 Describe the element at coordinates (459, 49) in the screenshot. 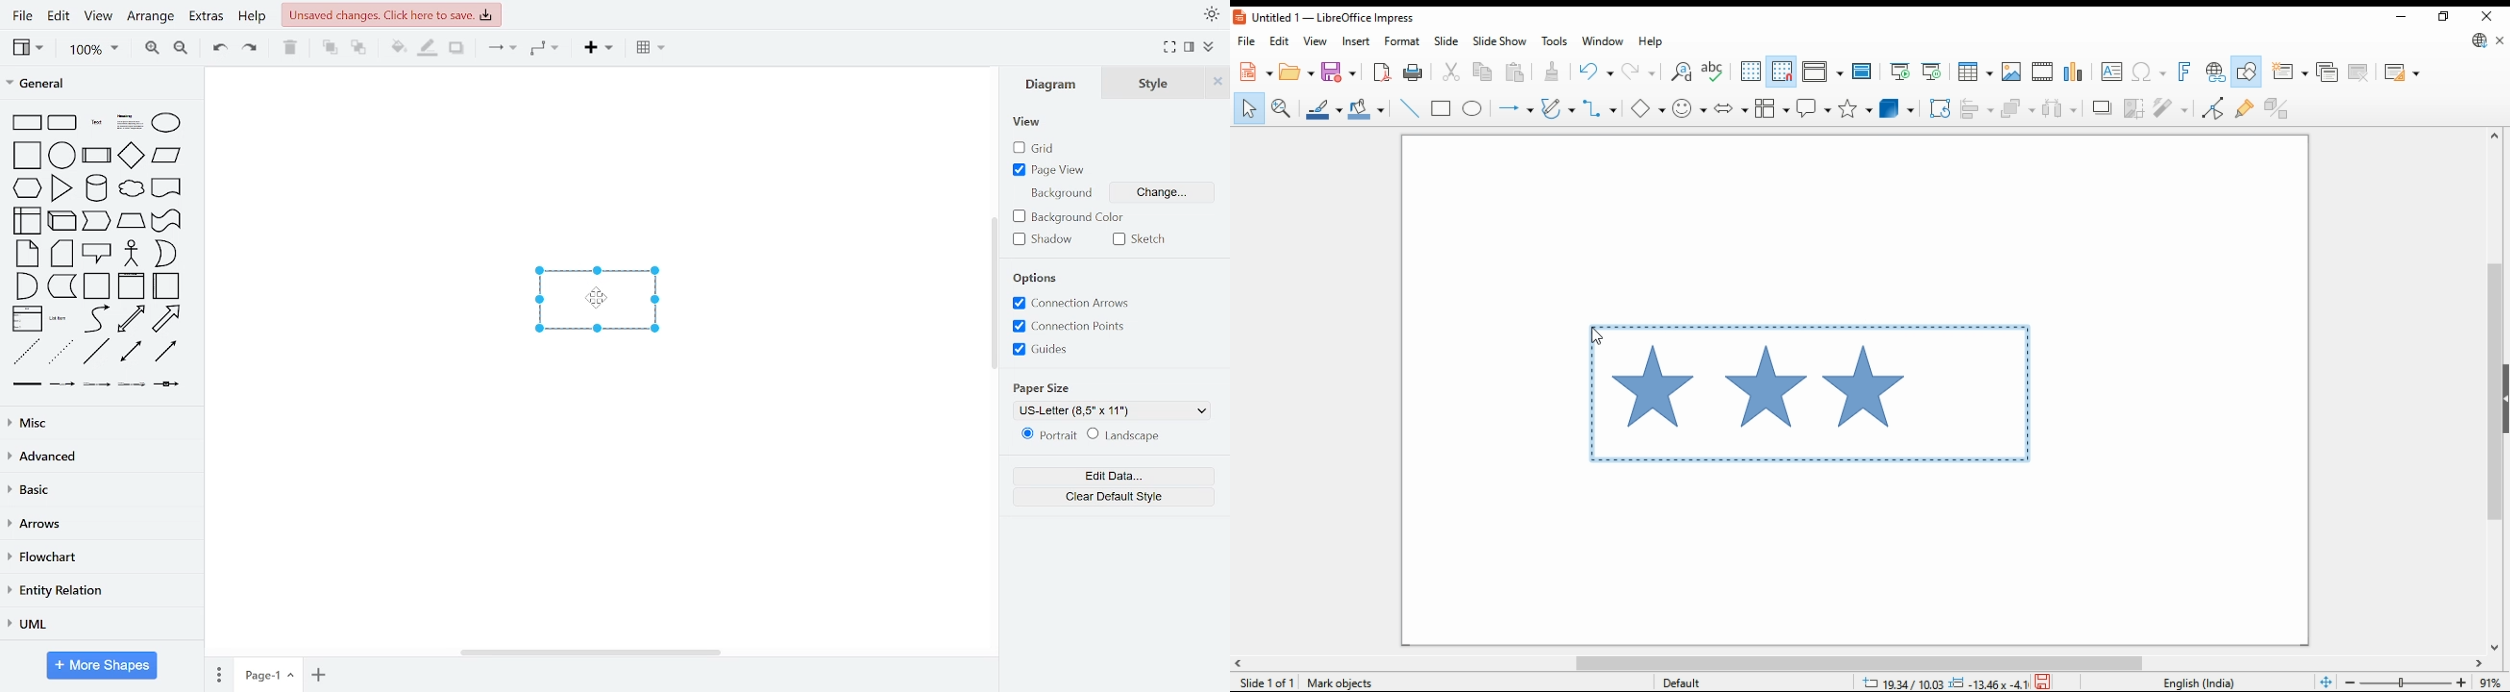

I see `shadow` at that location.